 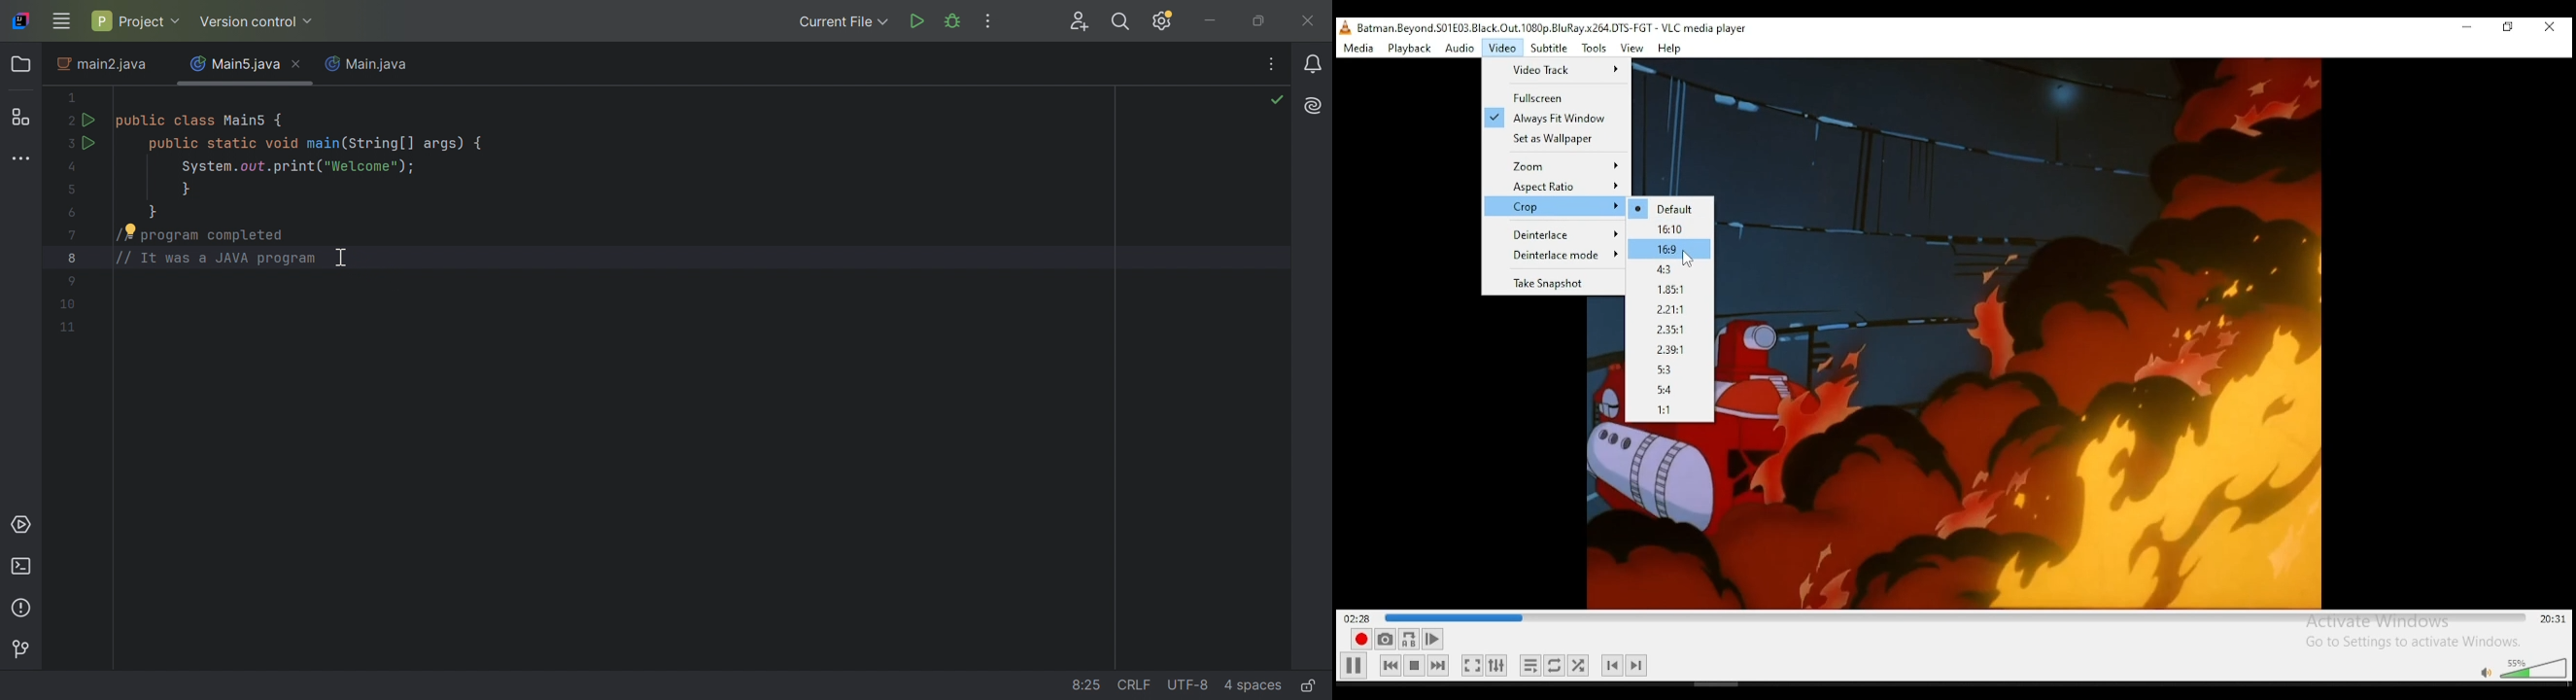 What do you see at coordinates (954, 21) in the screenshot?
I see `Debug` at bounding box center [954, 21].